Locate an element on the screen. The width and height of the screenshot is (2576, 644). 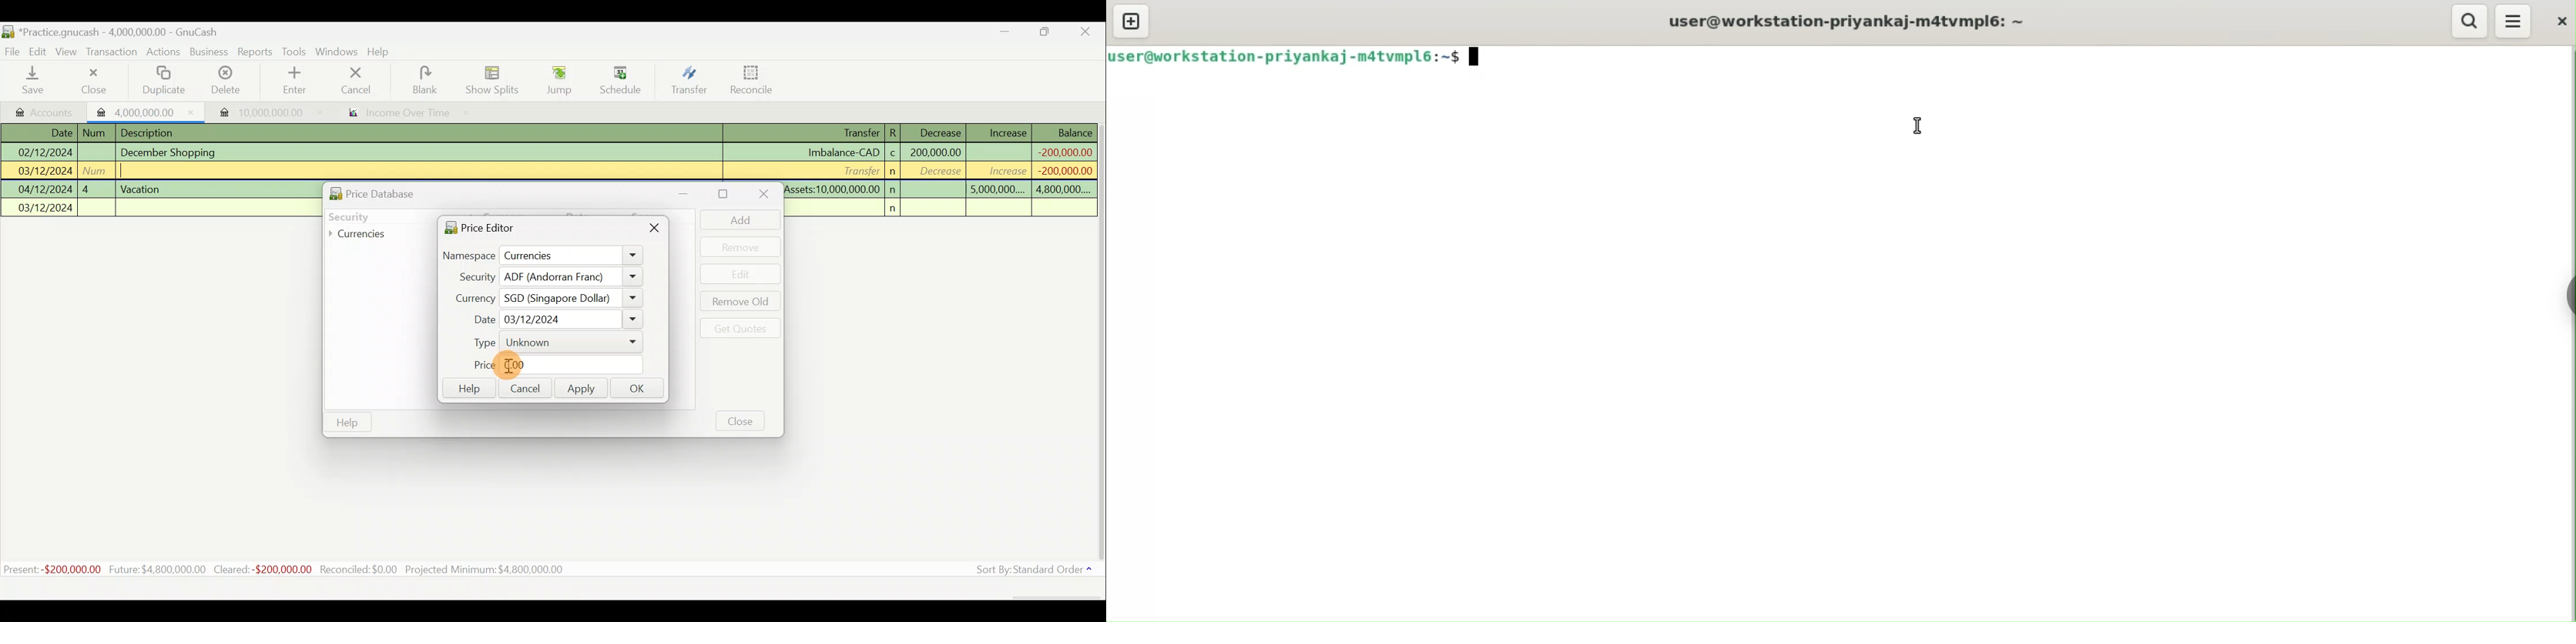
Windows is located at coordinates (337, 52).